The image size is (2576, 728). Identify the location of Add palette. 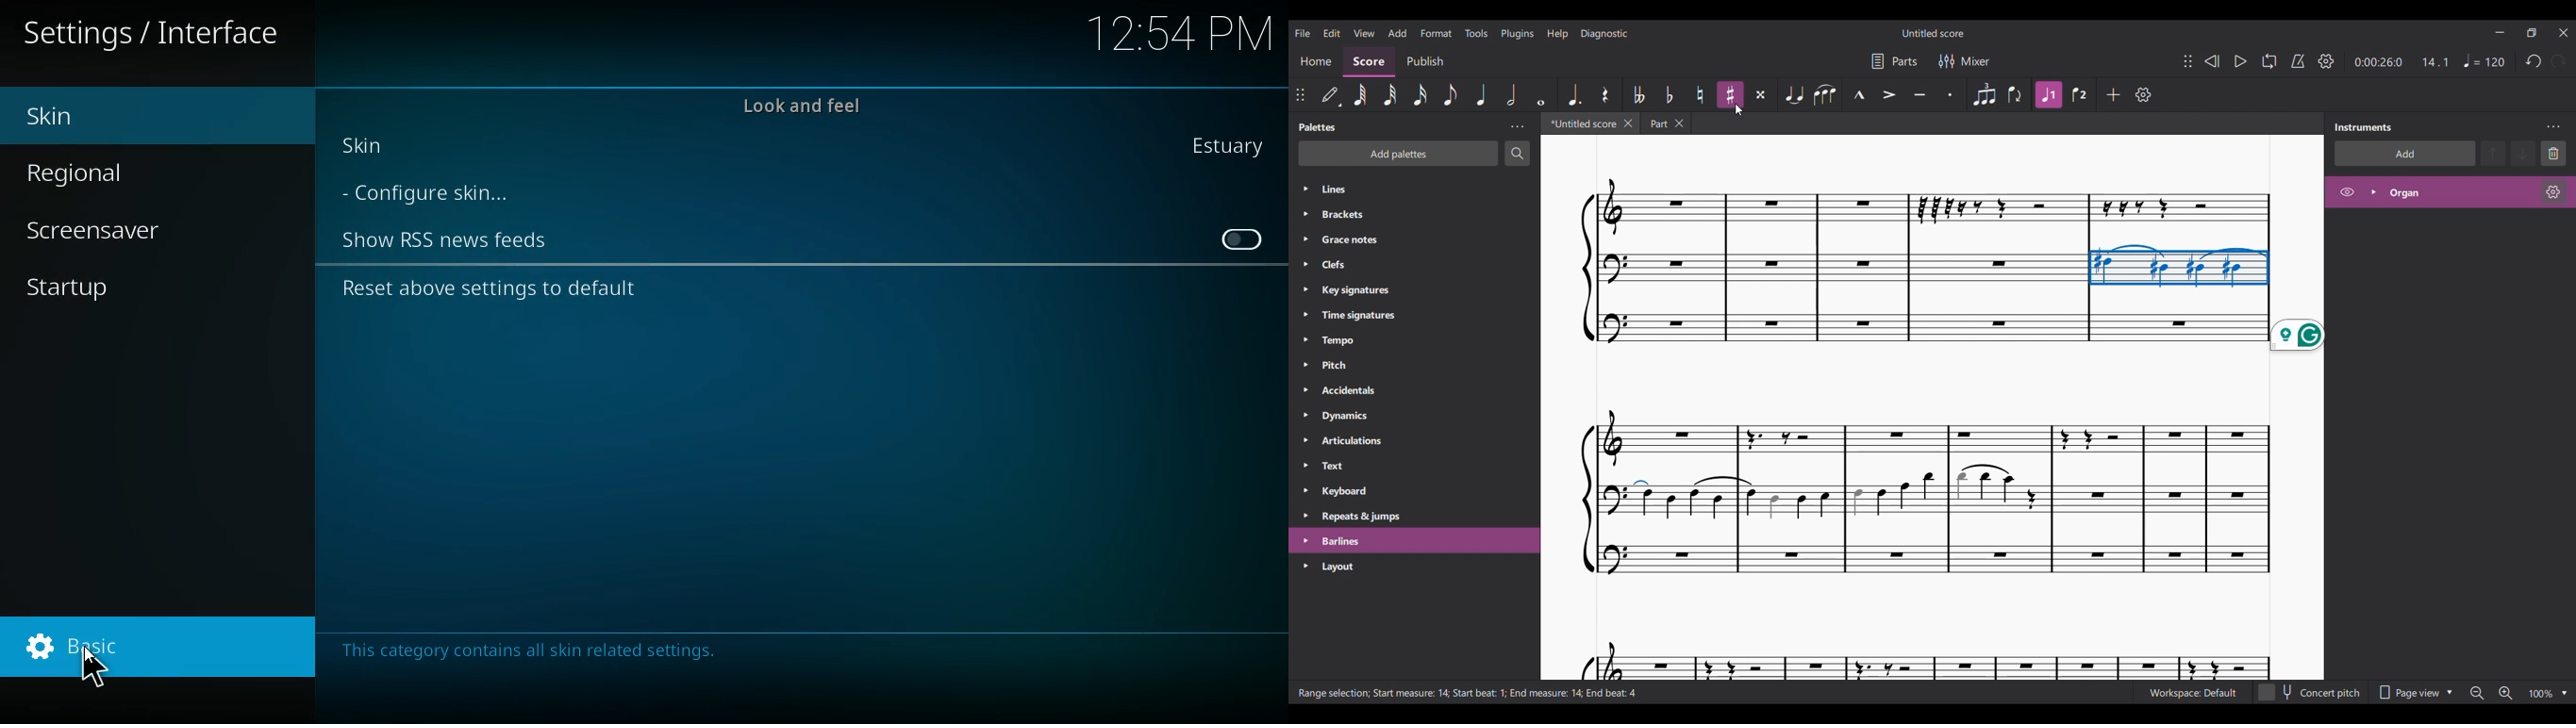
(1398, 154).